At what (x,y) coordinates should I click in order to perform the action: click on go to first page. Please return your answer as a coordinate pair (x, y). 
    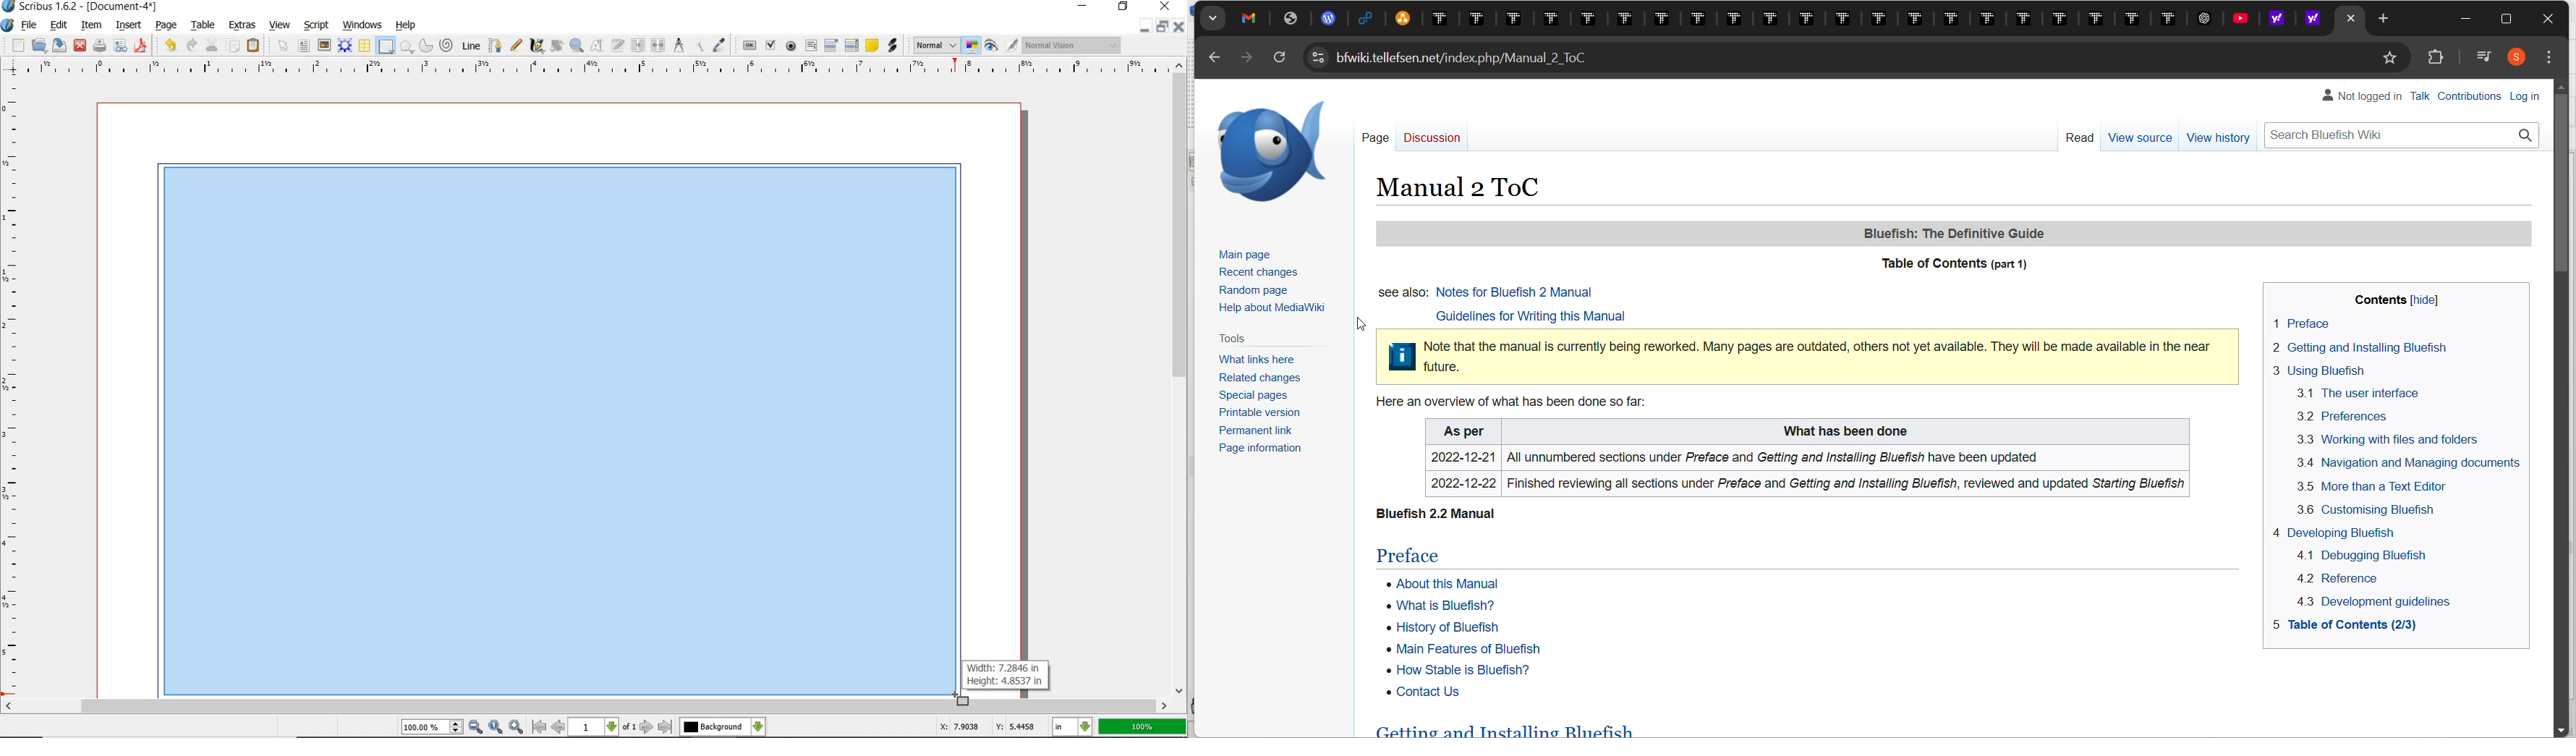
    Looking at the image, I should click on (540, 727).